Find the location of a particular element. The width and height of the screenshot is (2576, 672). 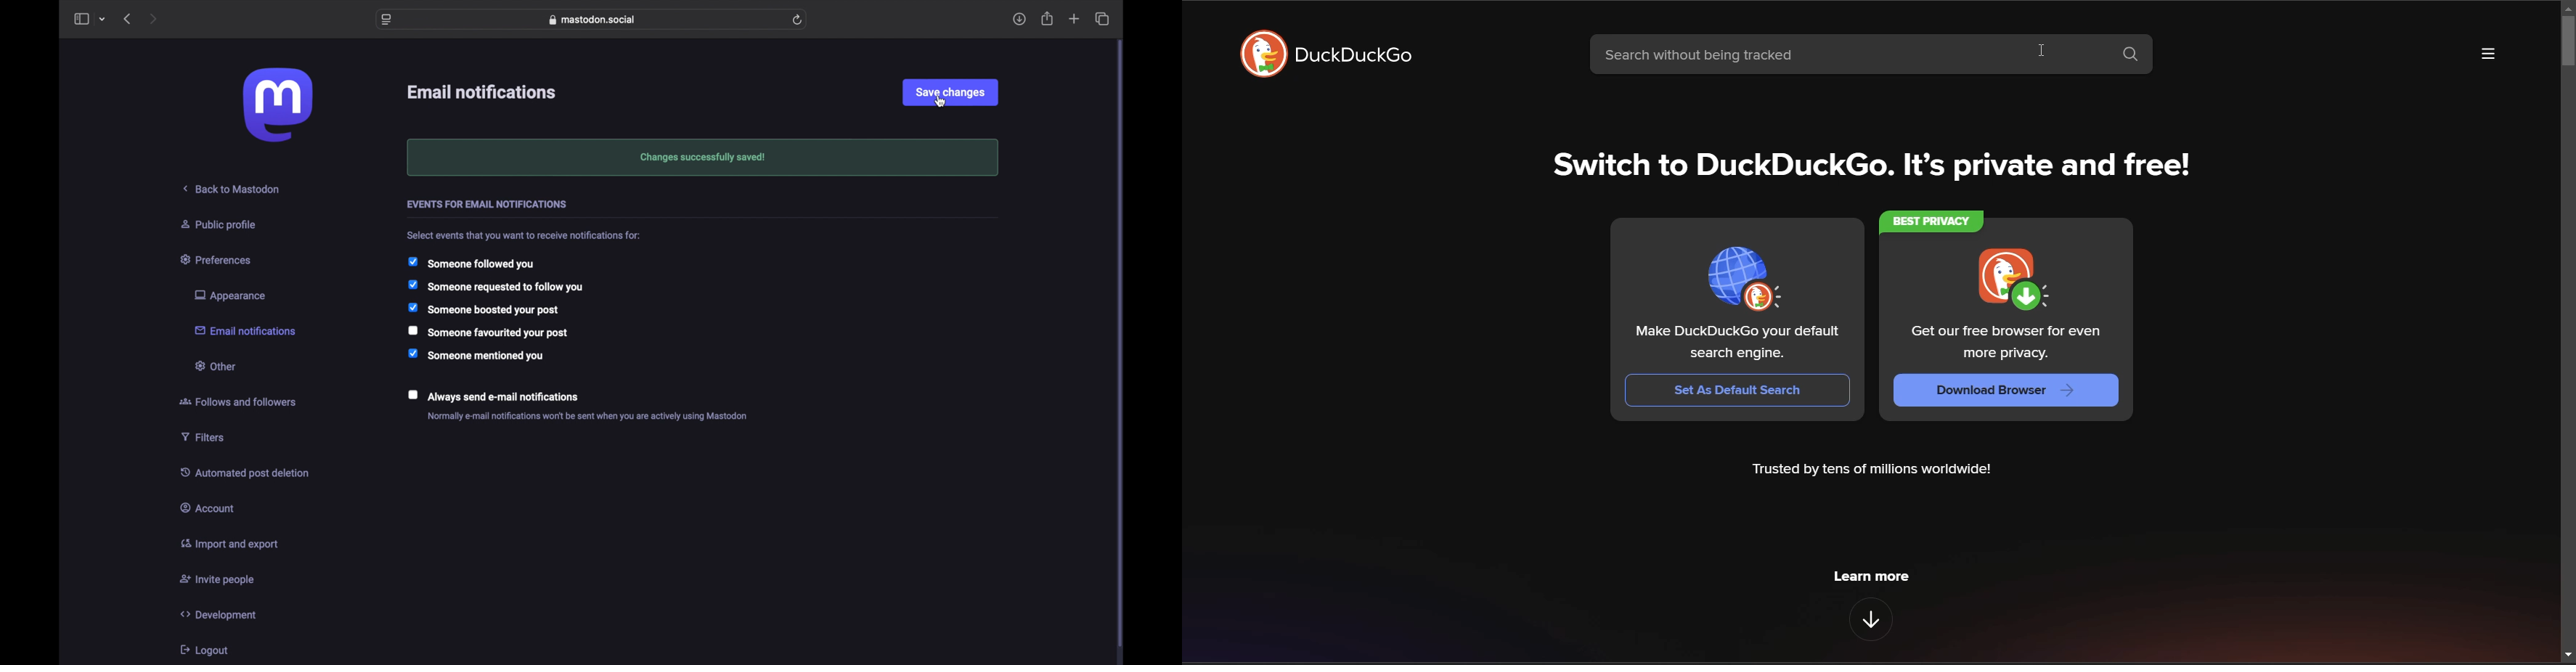

features is located at coordinates (1869, 621).